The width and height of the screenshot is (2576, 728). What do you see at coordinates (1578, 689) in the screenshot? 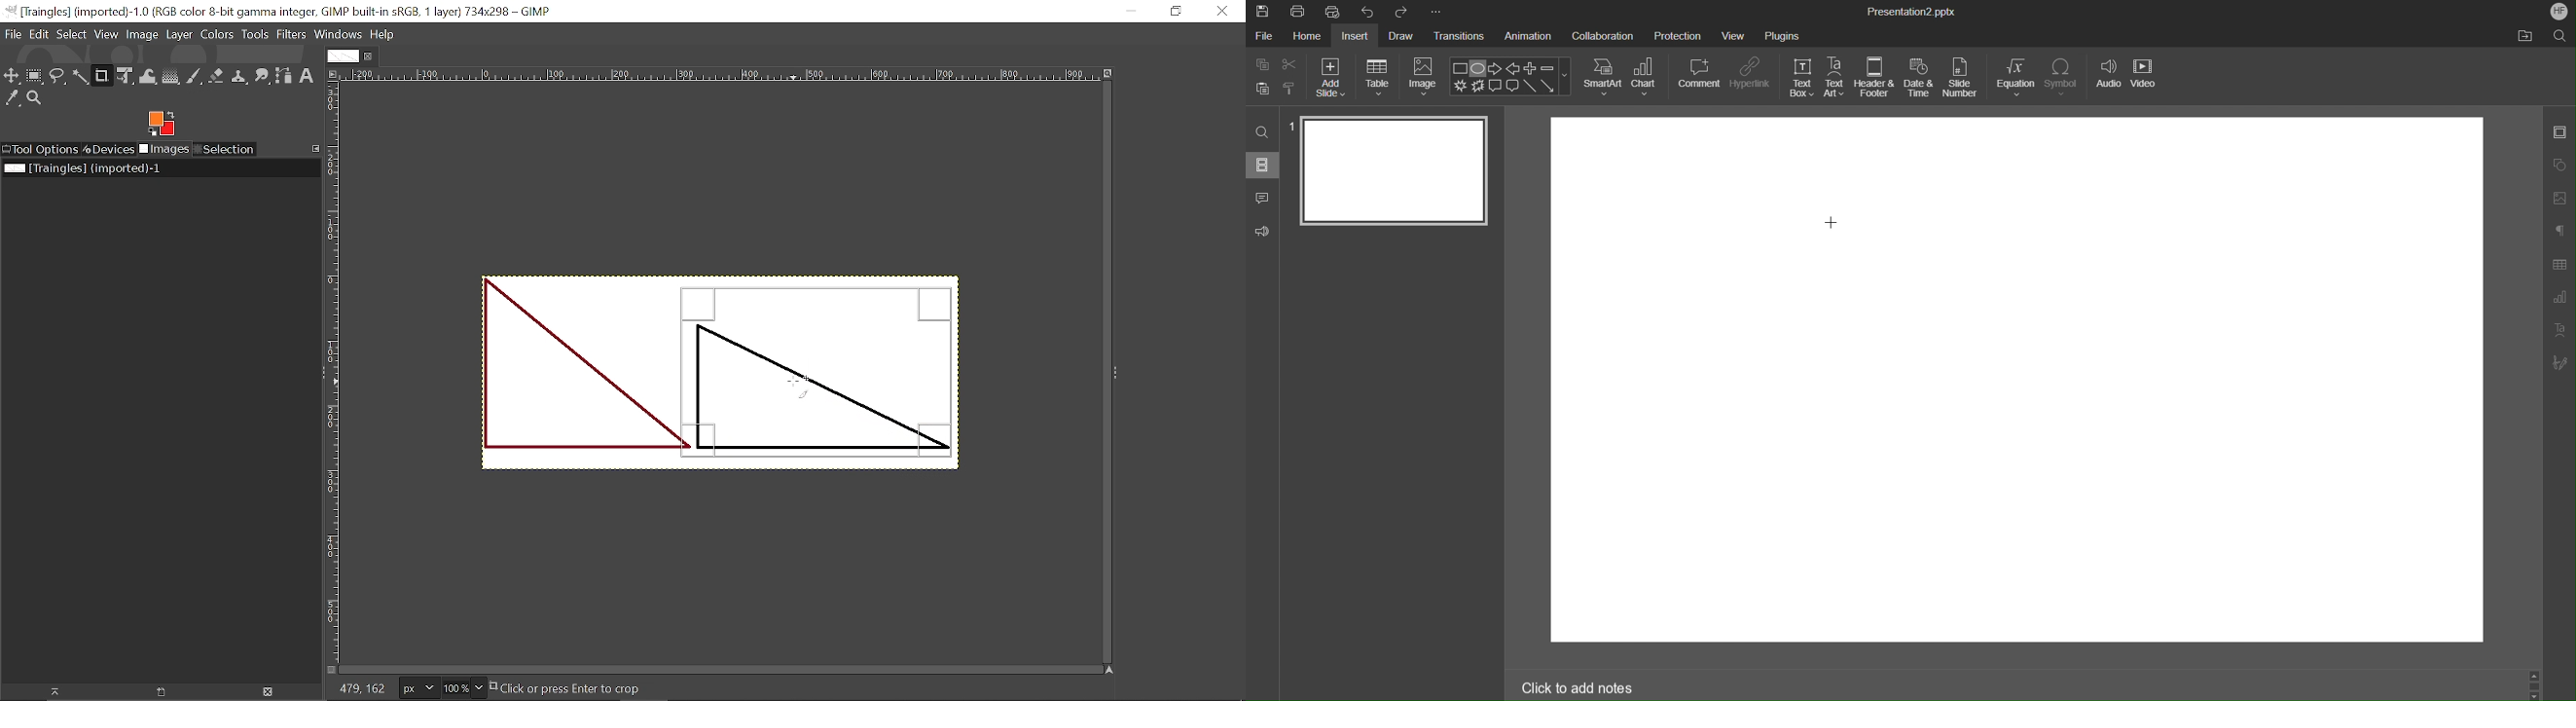
I see `Click to add notes` at bounding box center [1578, 689].